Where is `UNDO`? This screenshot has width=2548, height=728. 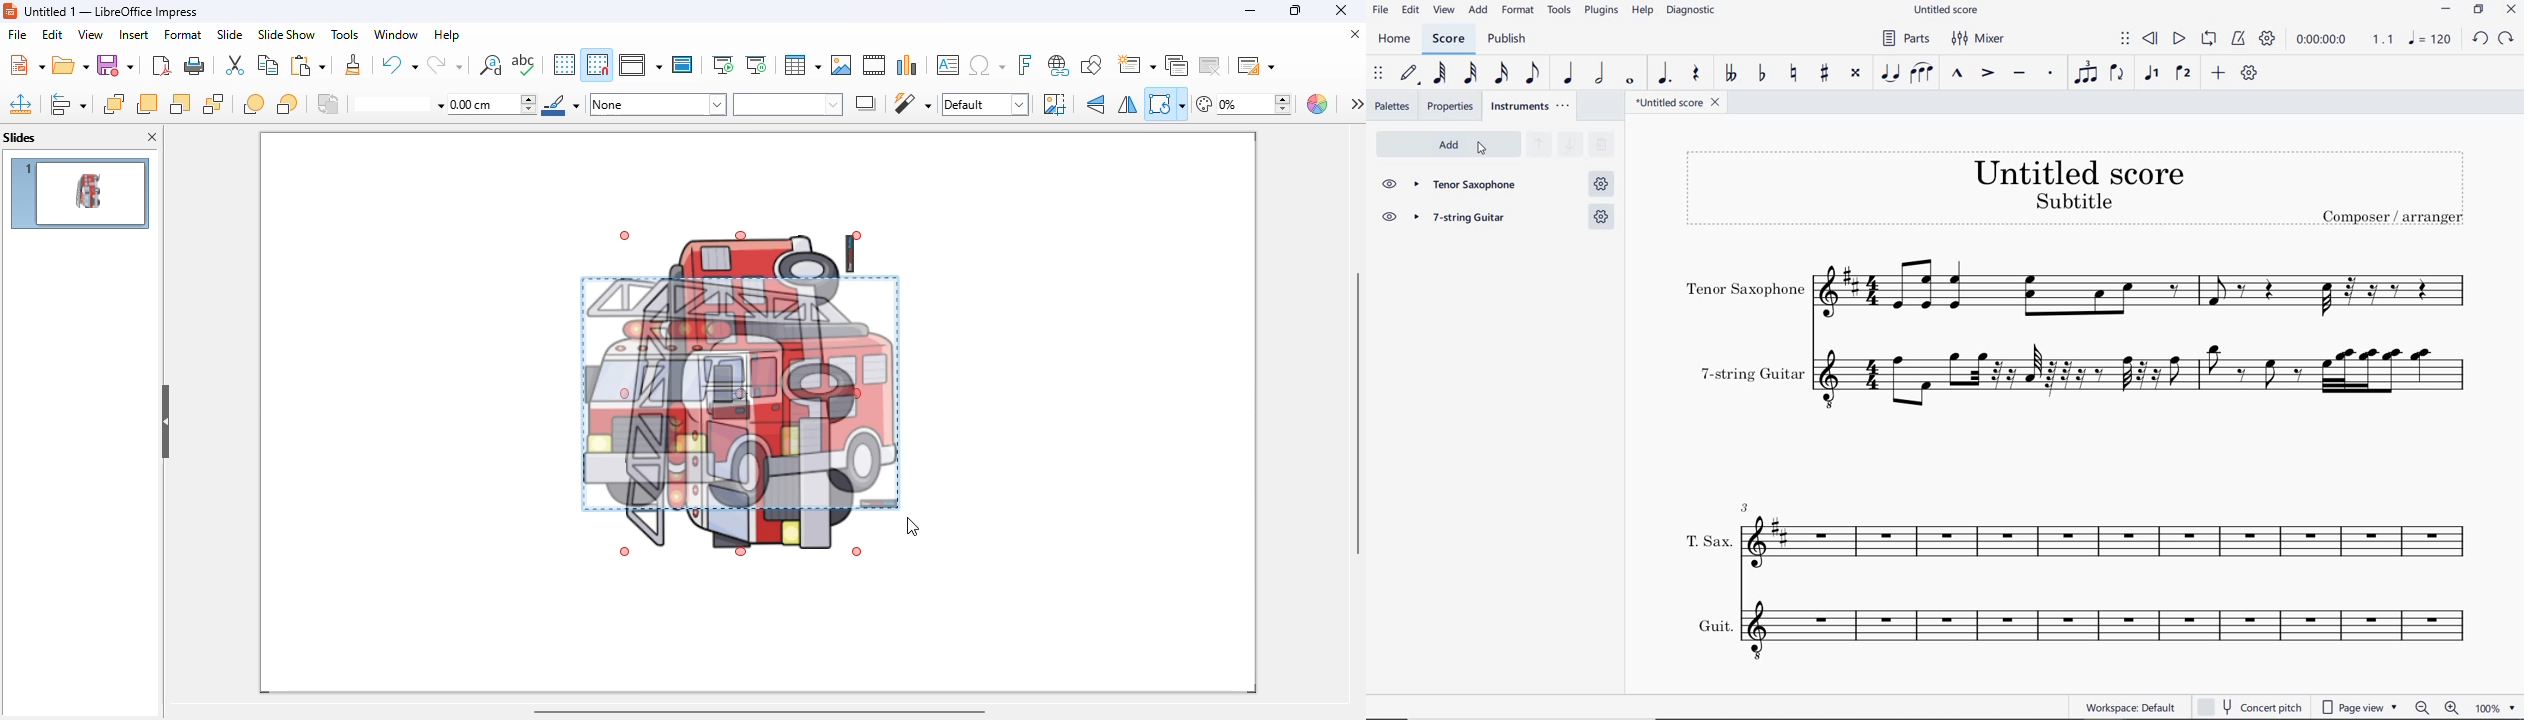
UNDO is located at coordinates (2480, 39).